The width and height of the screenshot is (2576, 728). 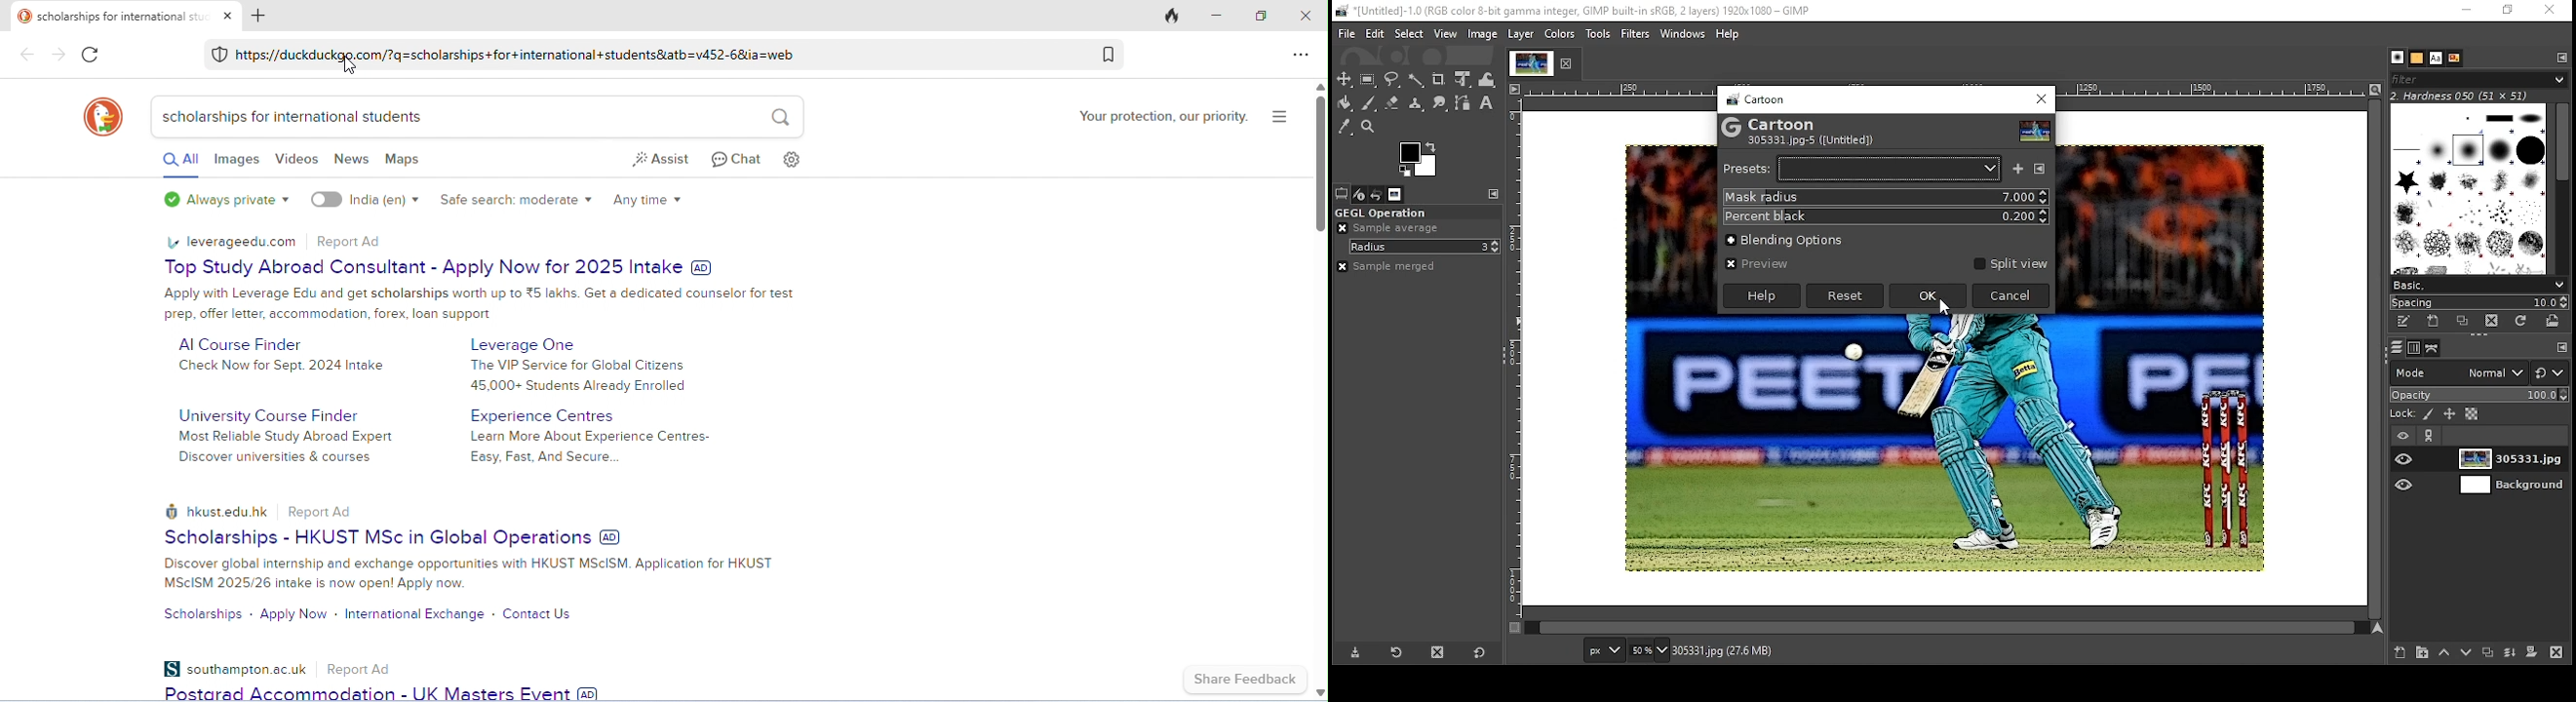 I want to click on brushes, so click(x=2478, y=79).